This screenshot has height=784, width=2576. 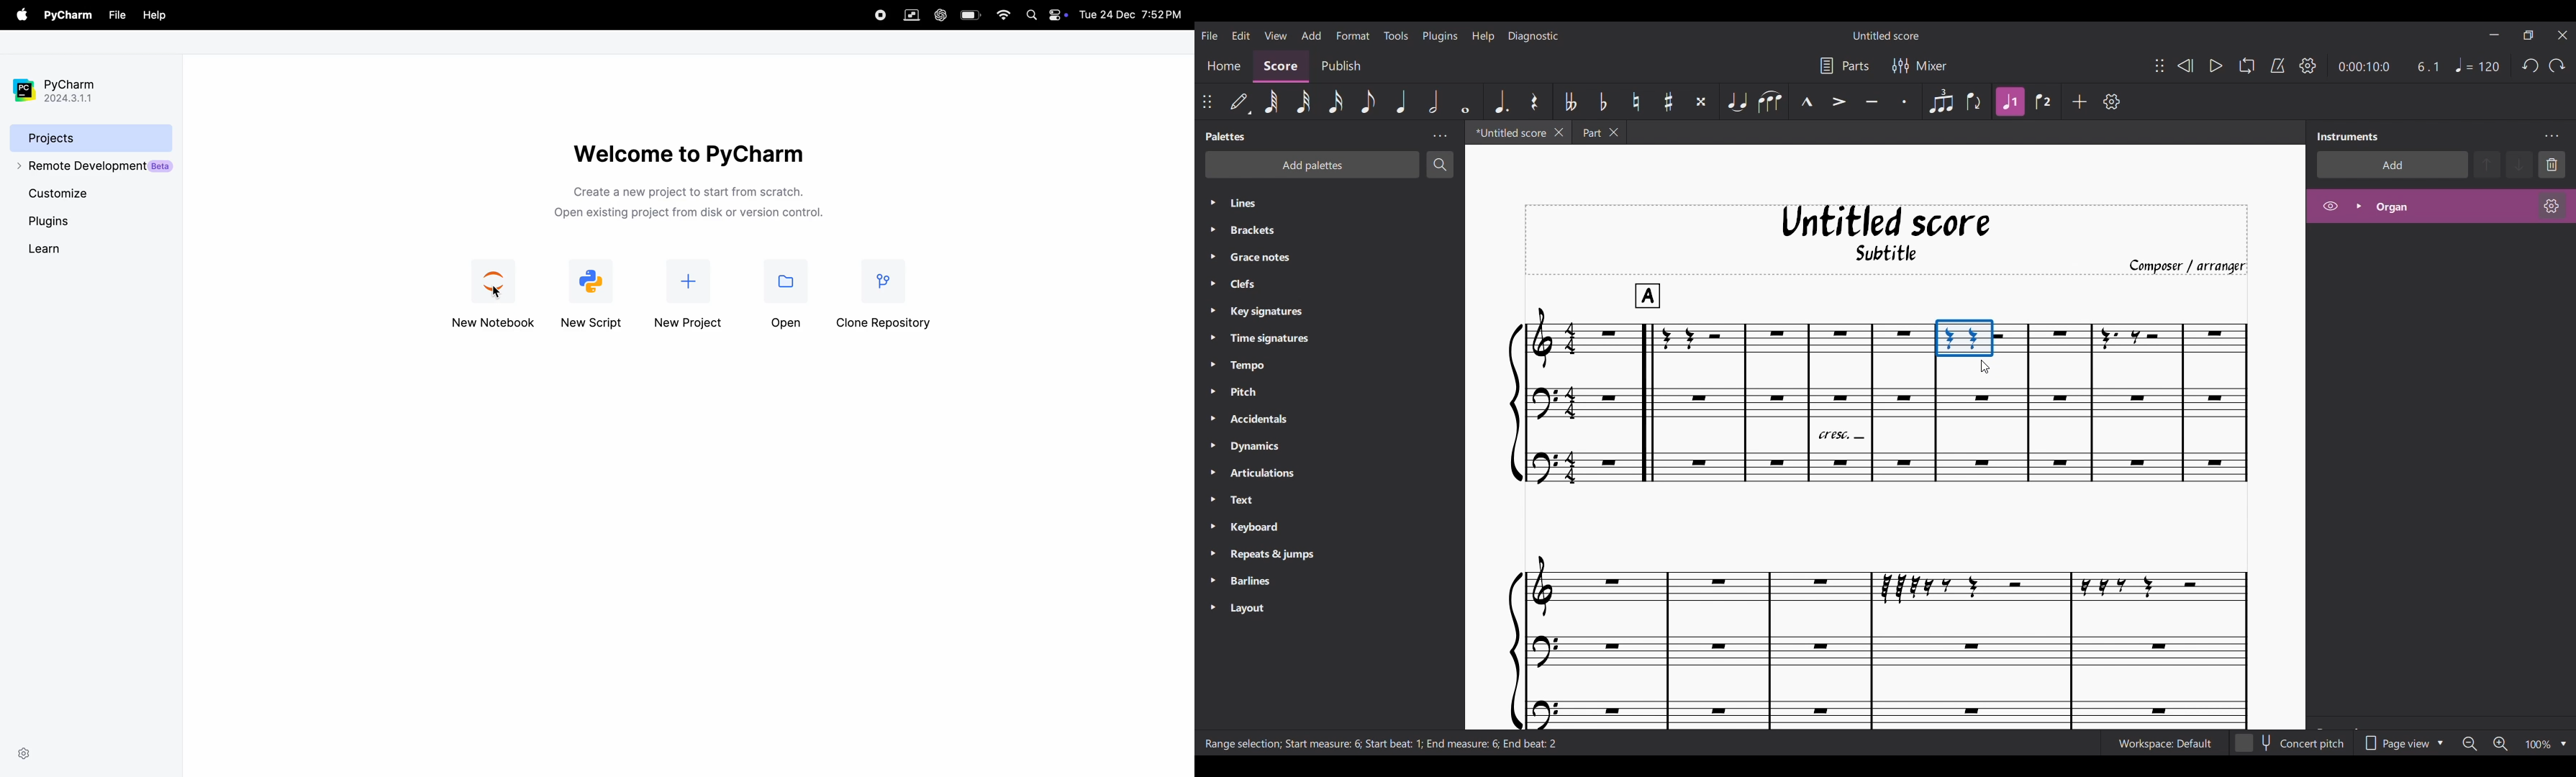 I want to click on Quarter note, so click(x=2477, y=65).